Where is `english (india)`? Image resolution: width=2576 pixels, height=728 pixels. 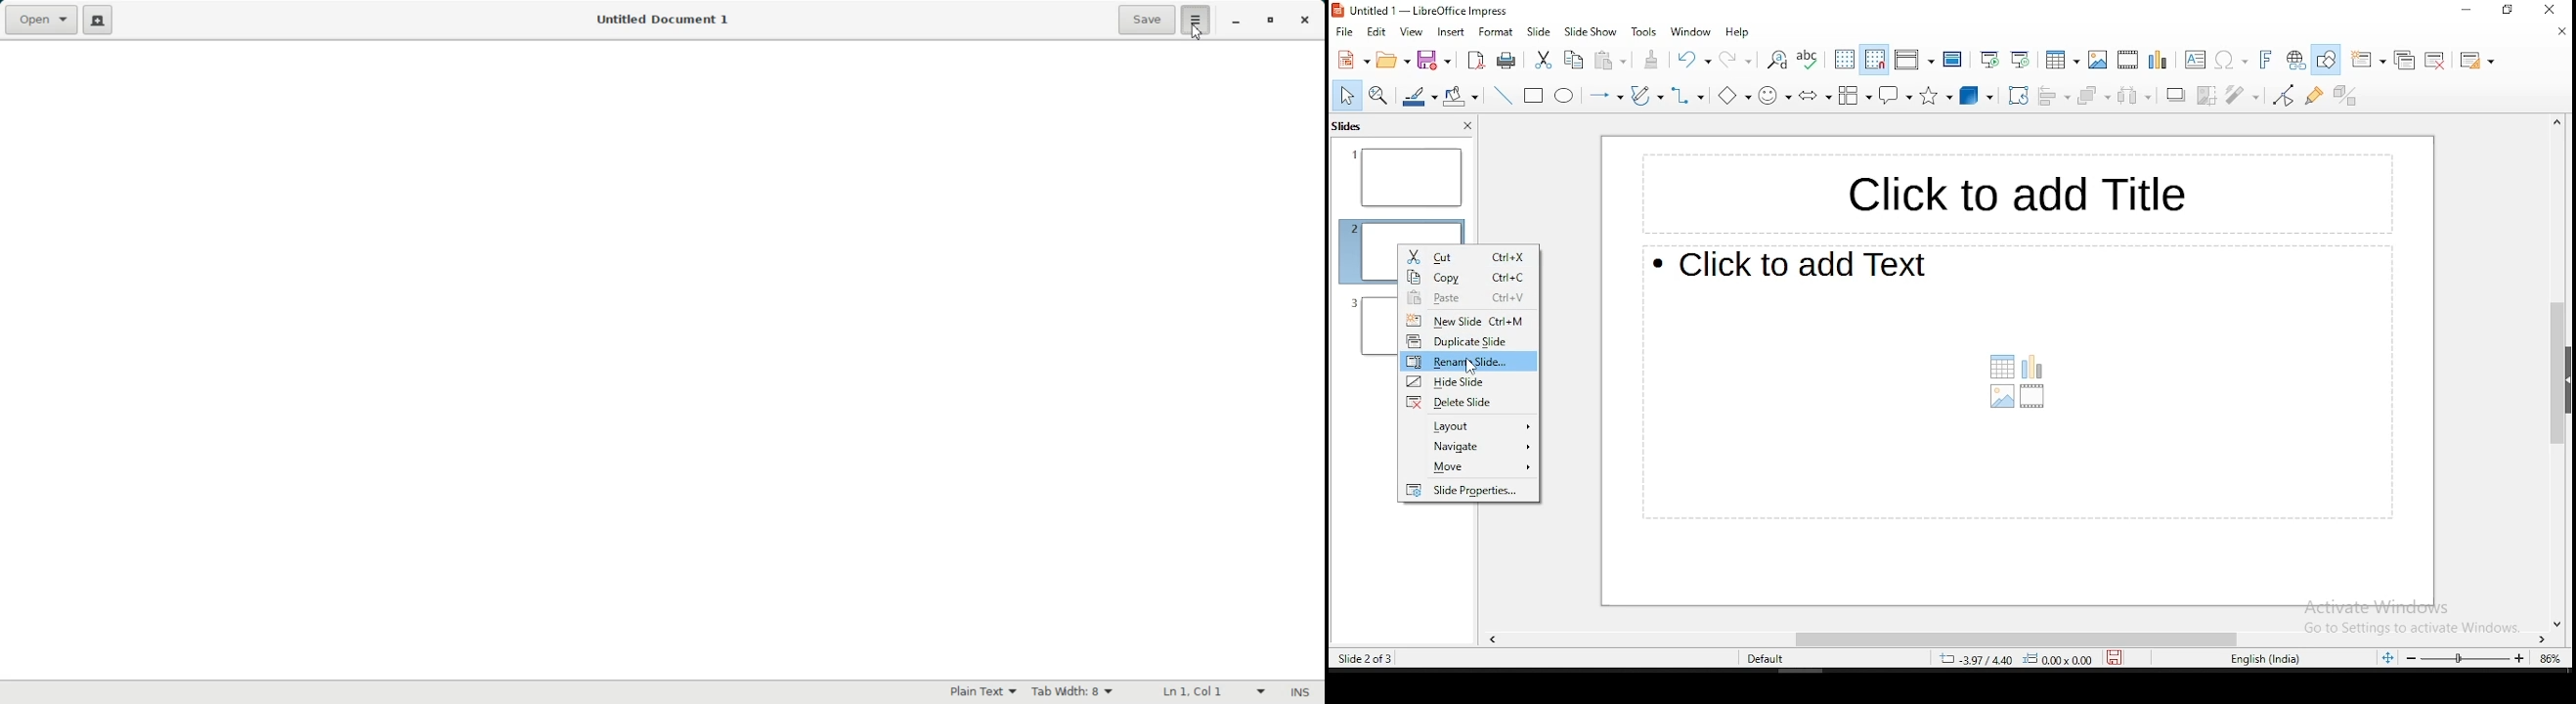 english (india) is located at coordinates (2266, 659).